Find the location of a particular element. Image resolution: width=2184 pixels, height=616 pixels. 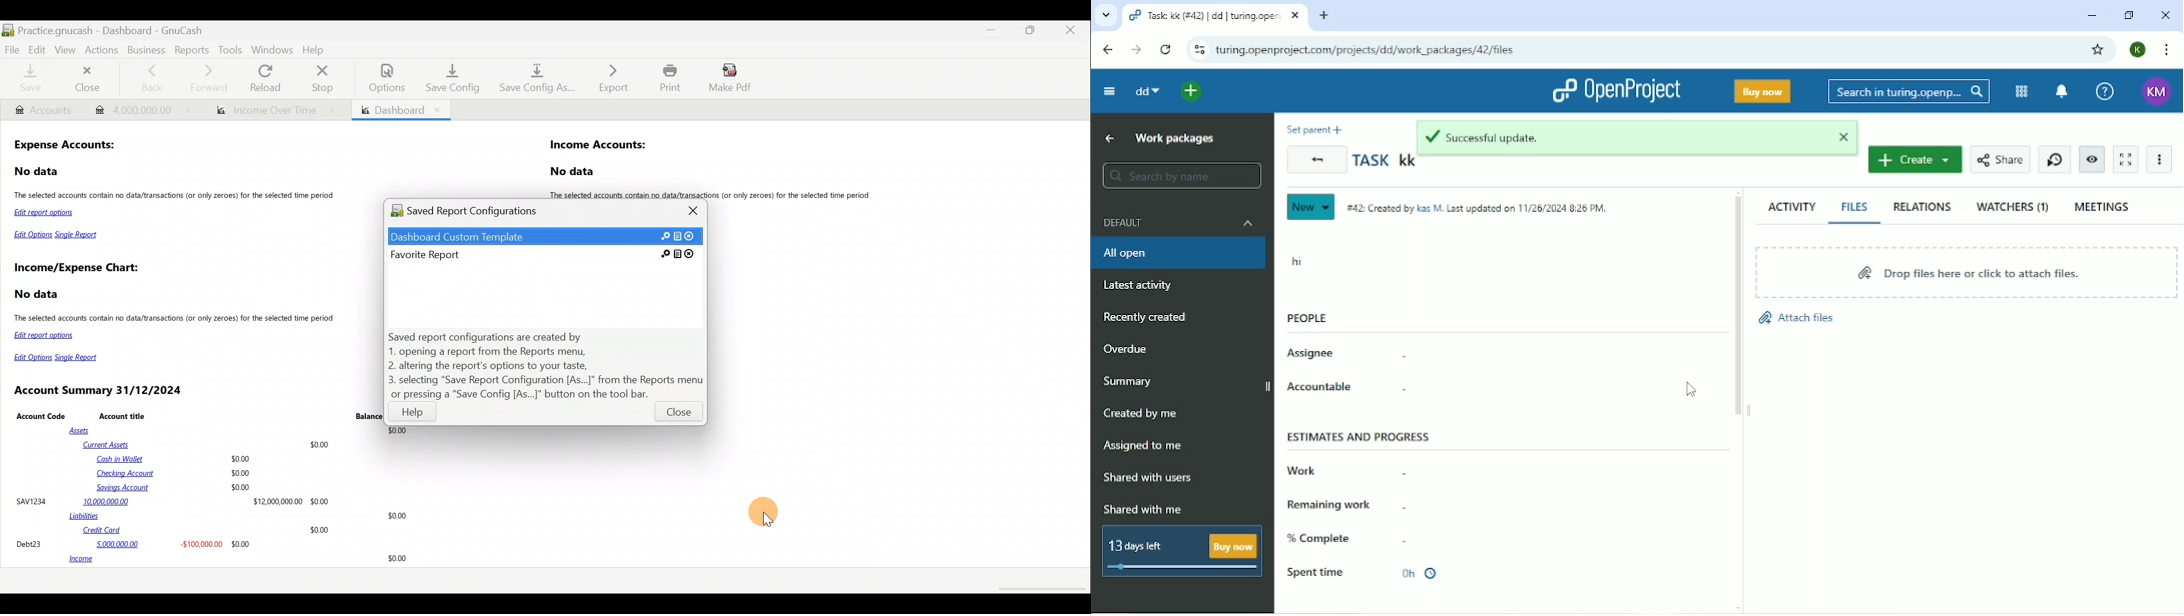

close is located at coordinates (1842, 134).